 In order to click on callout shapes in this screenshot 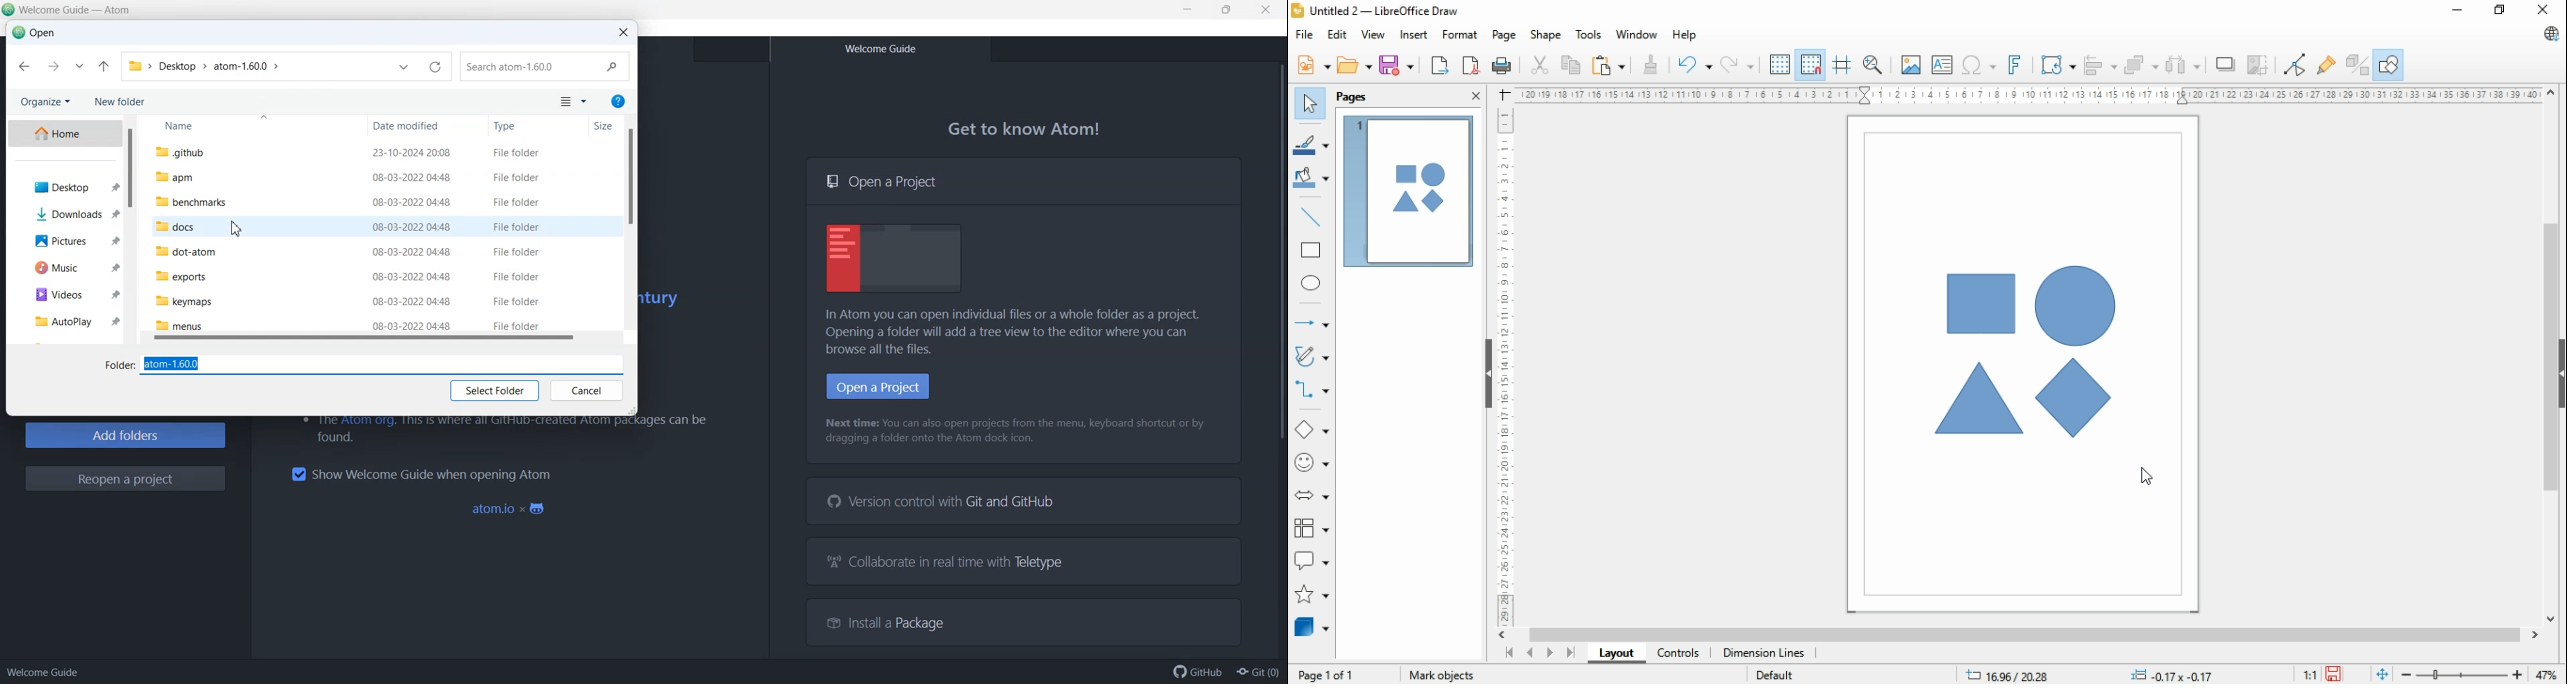, I will do `click(1312, 560)`.